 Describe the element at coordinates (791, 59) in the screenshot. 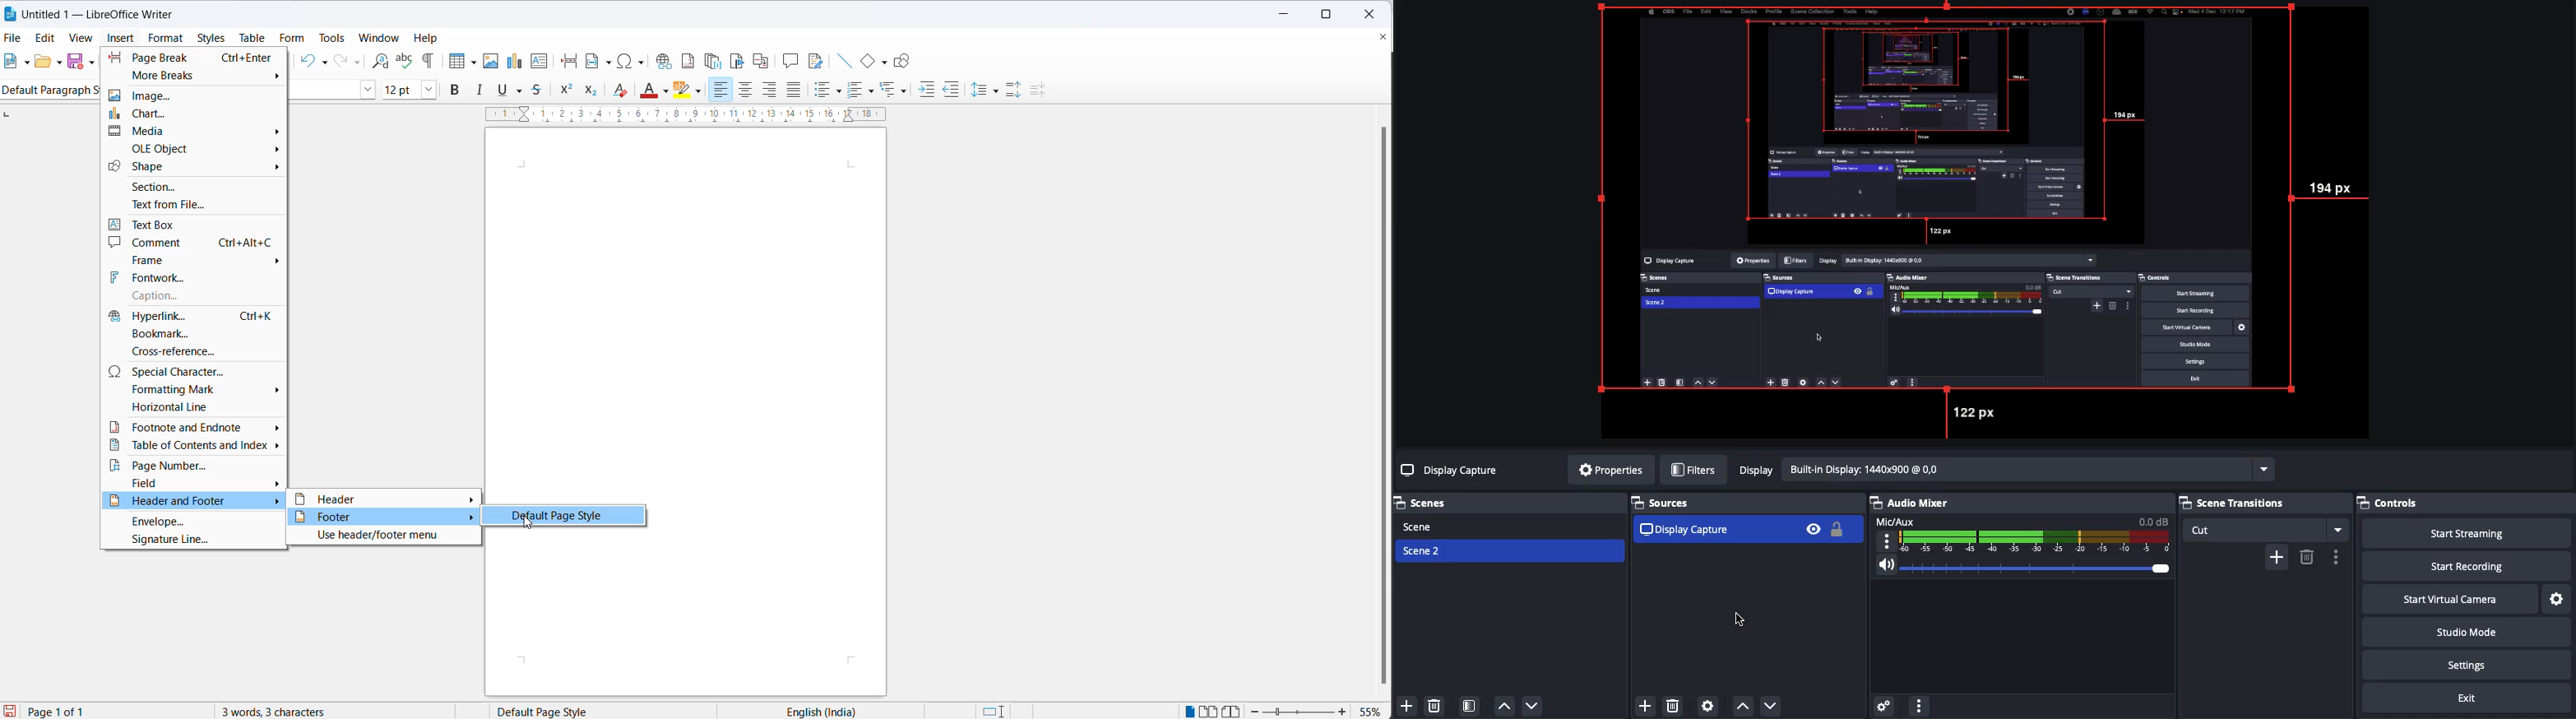

I see `insert comments` at that location.